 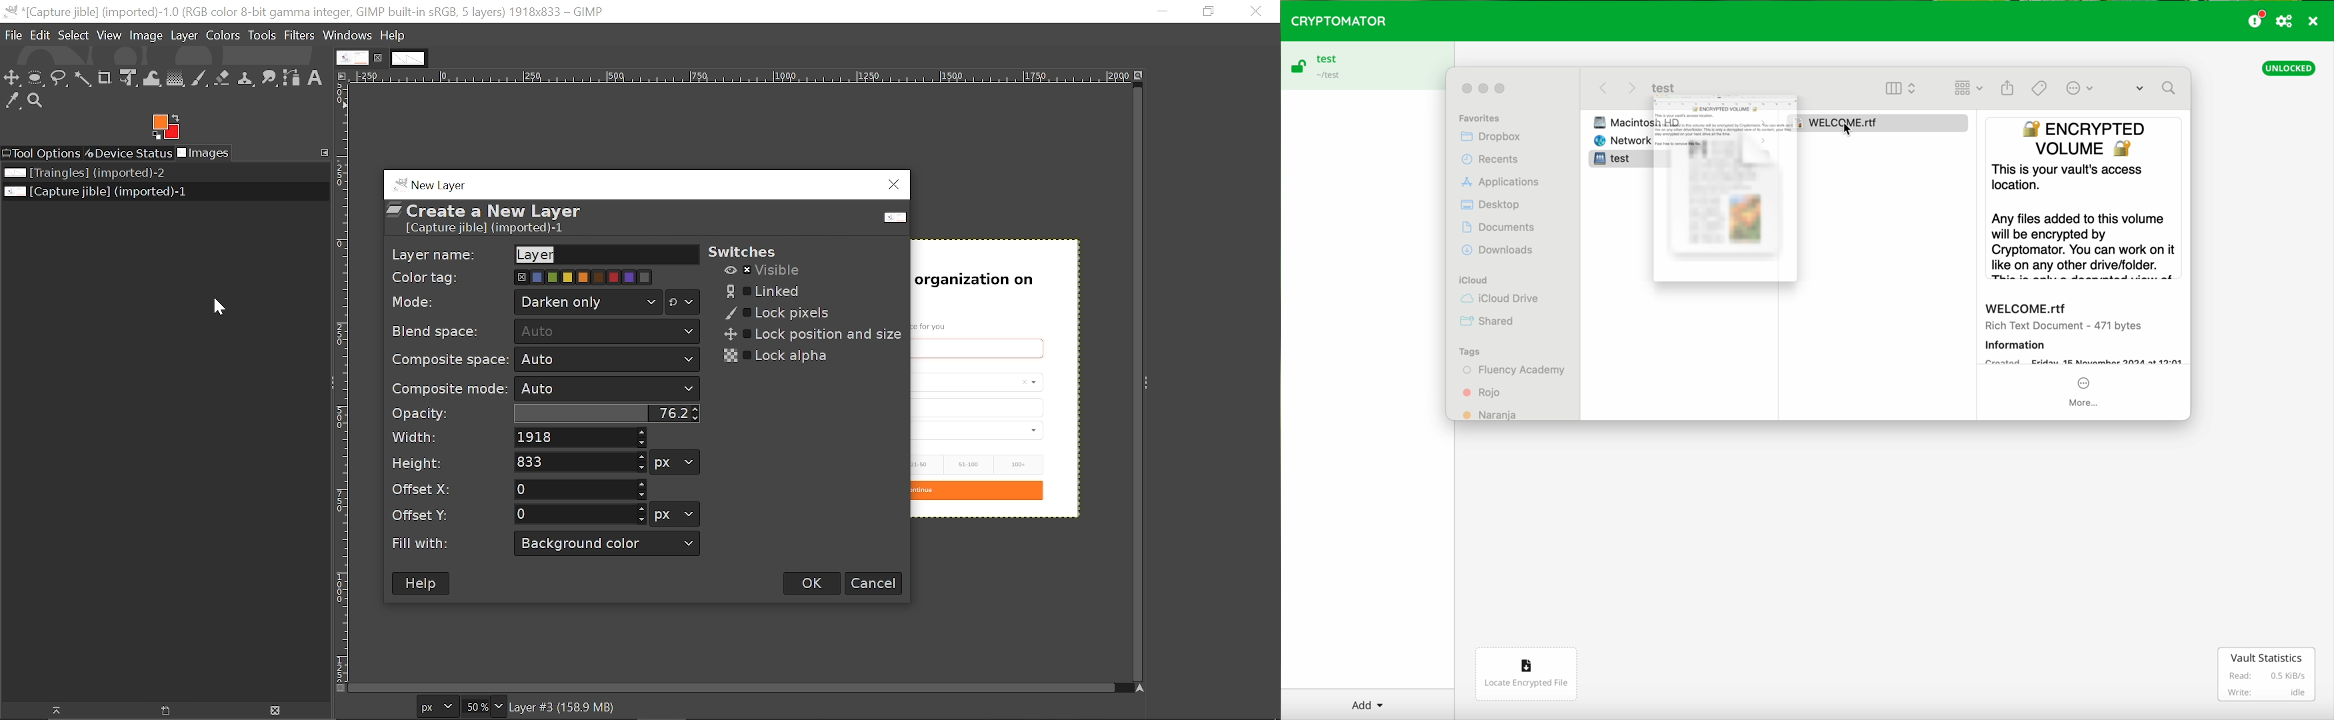 I want to click on Height units, so click(x=675, y=462).